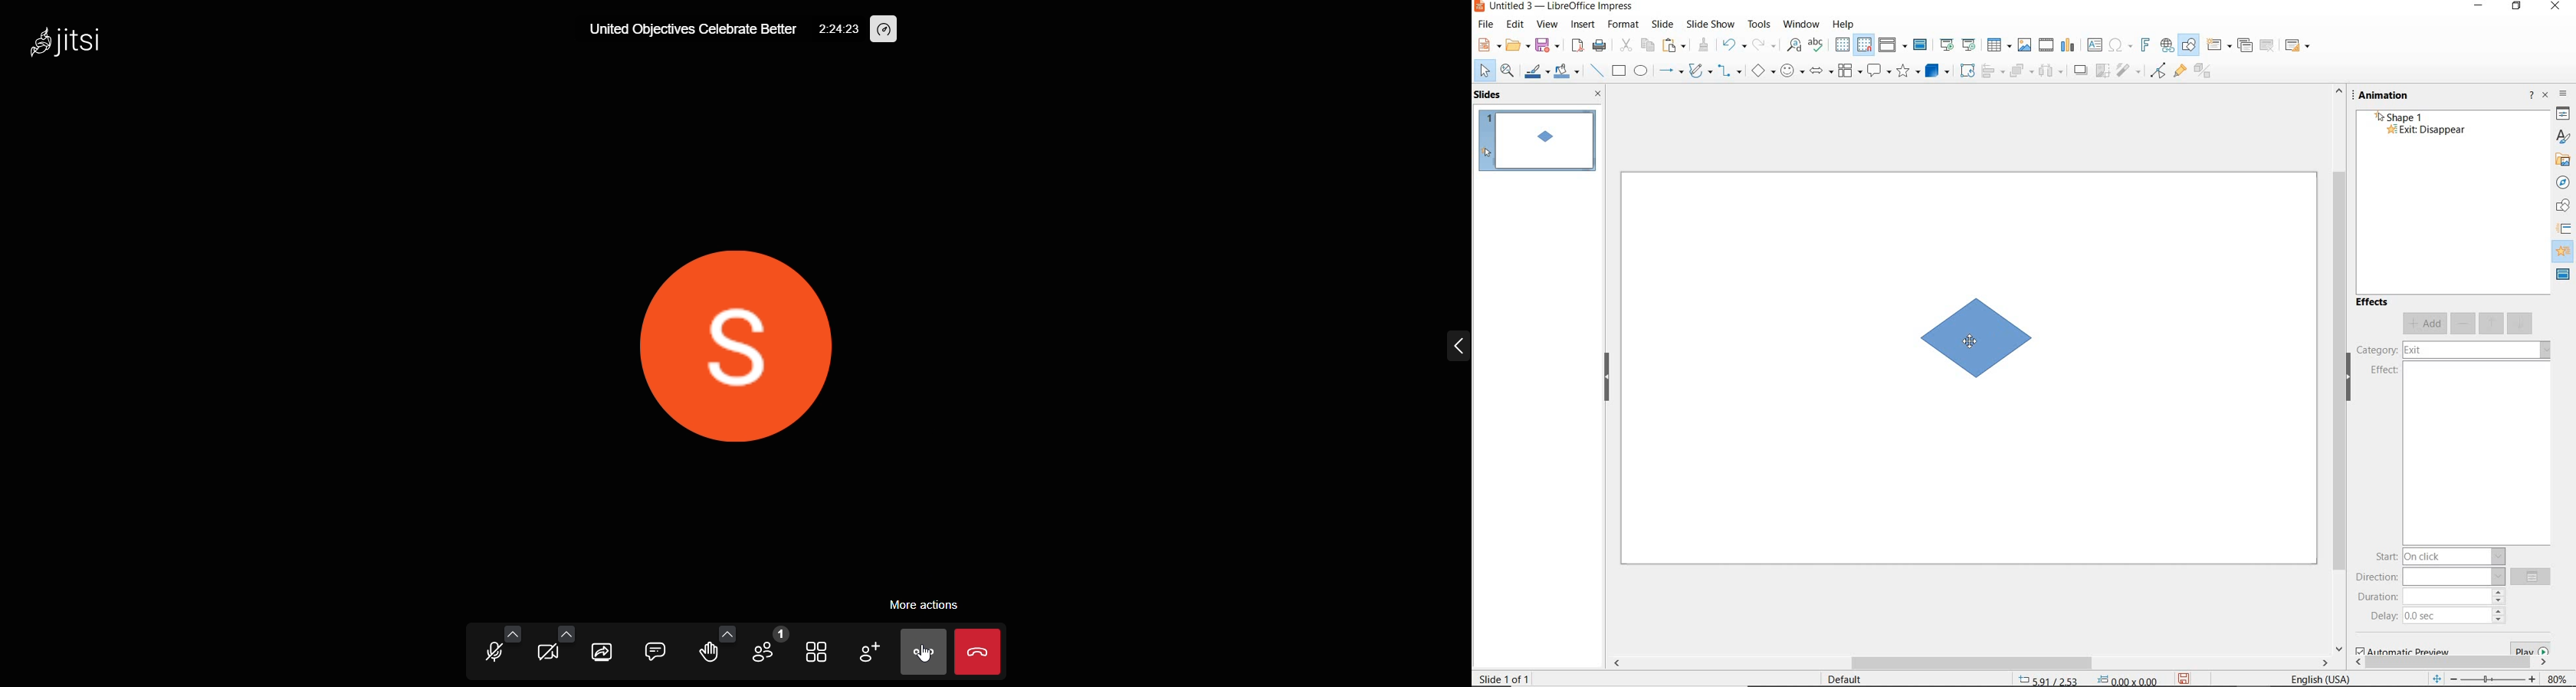 This screenshot has width=2576, height=700. What do you see at coordinates (2533, 577) in the screenshot?
I see `options` at bounding box center [2533, 577].